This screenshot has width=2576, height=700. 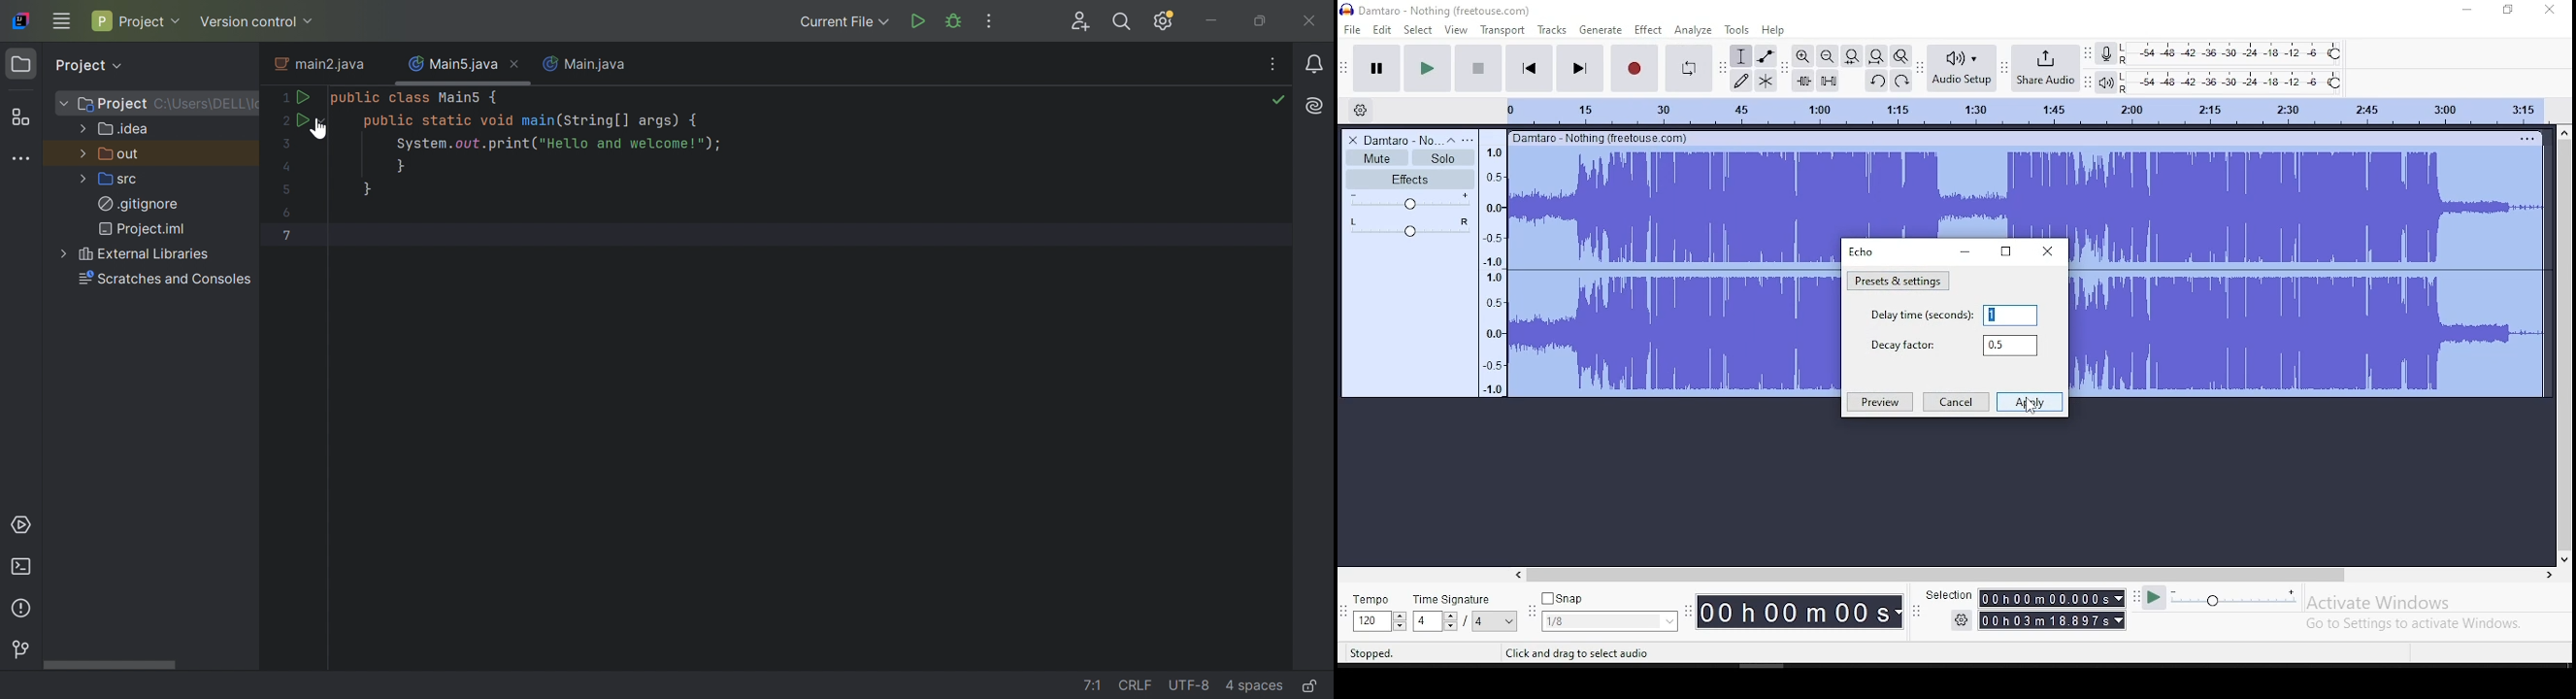 What do you see at coordinates (1476, 622) in the screenshot?
I see `/4` at bounding box center [1476, 622].